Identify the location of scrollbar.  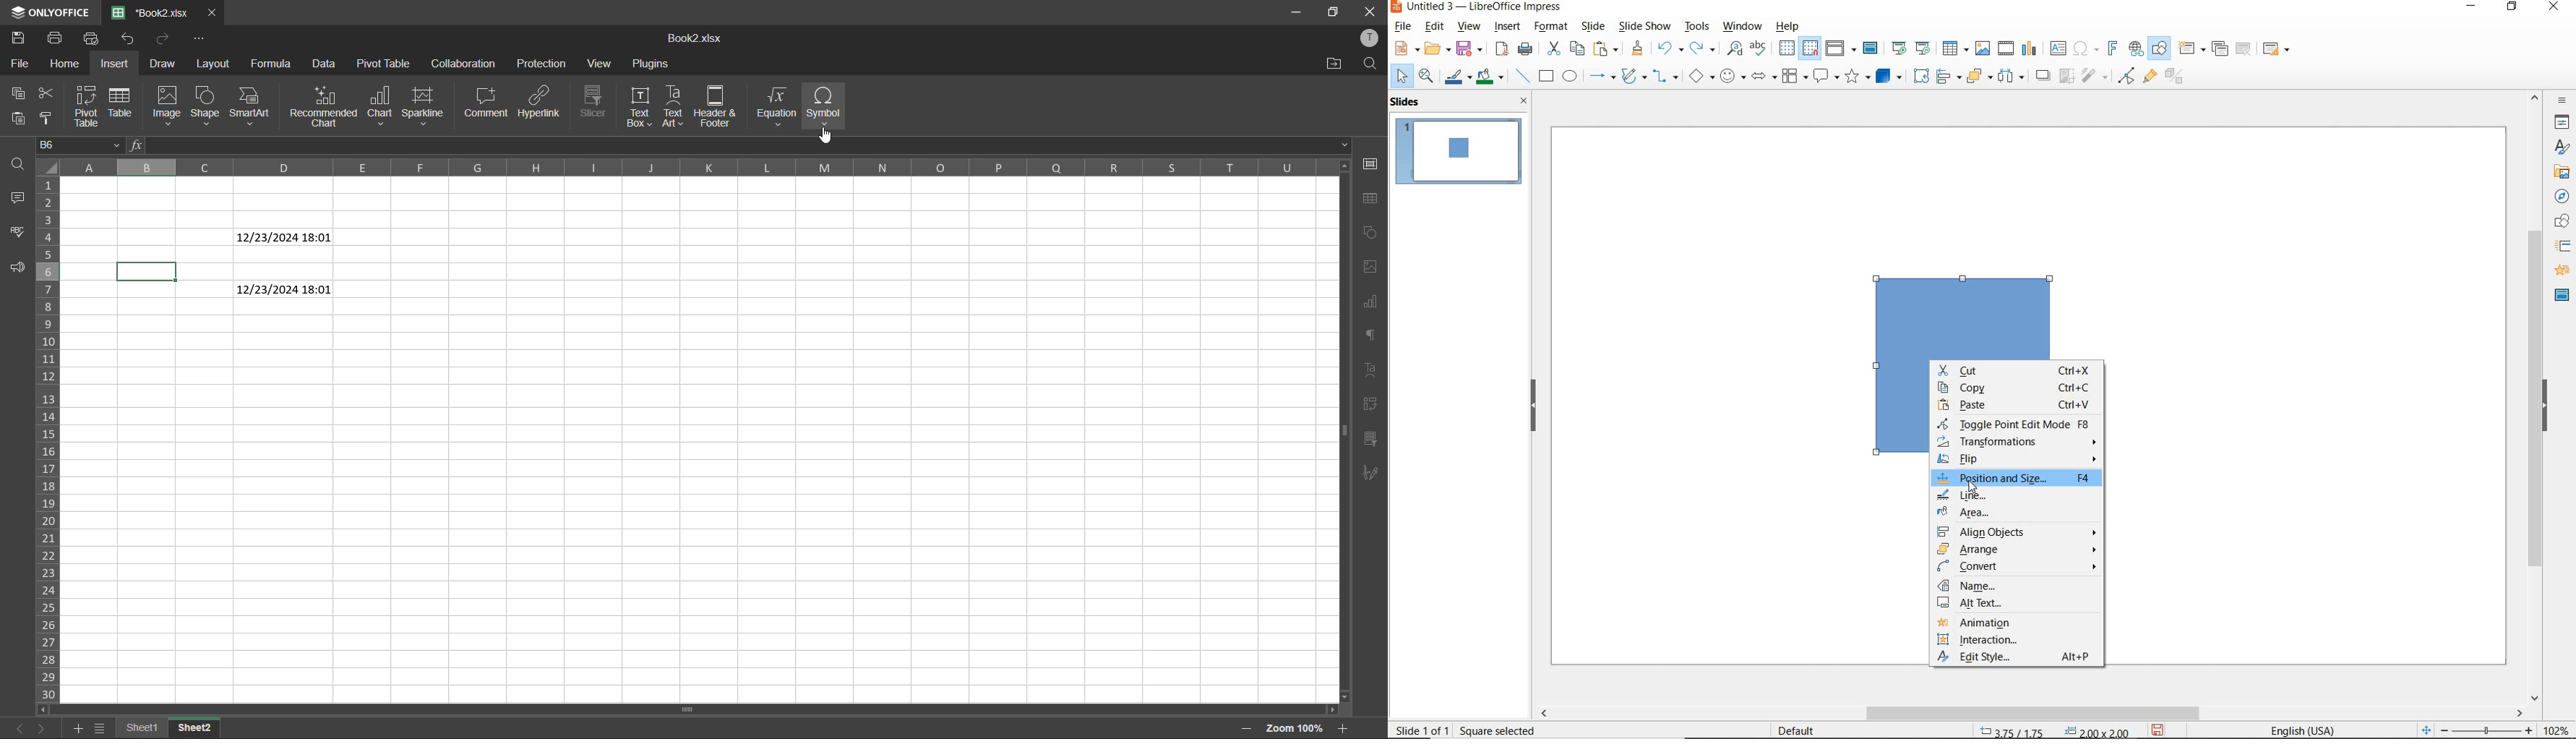
(1344, 430).